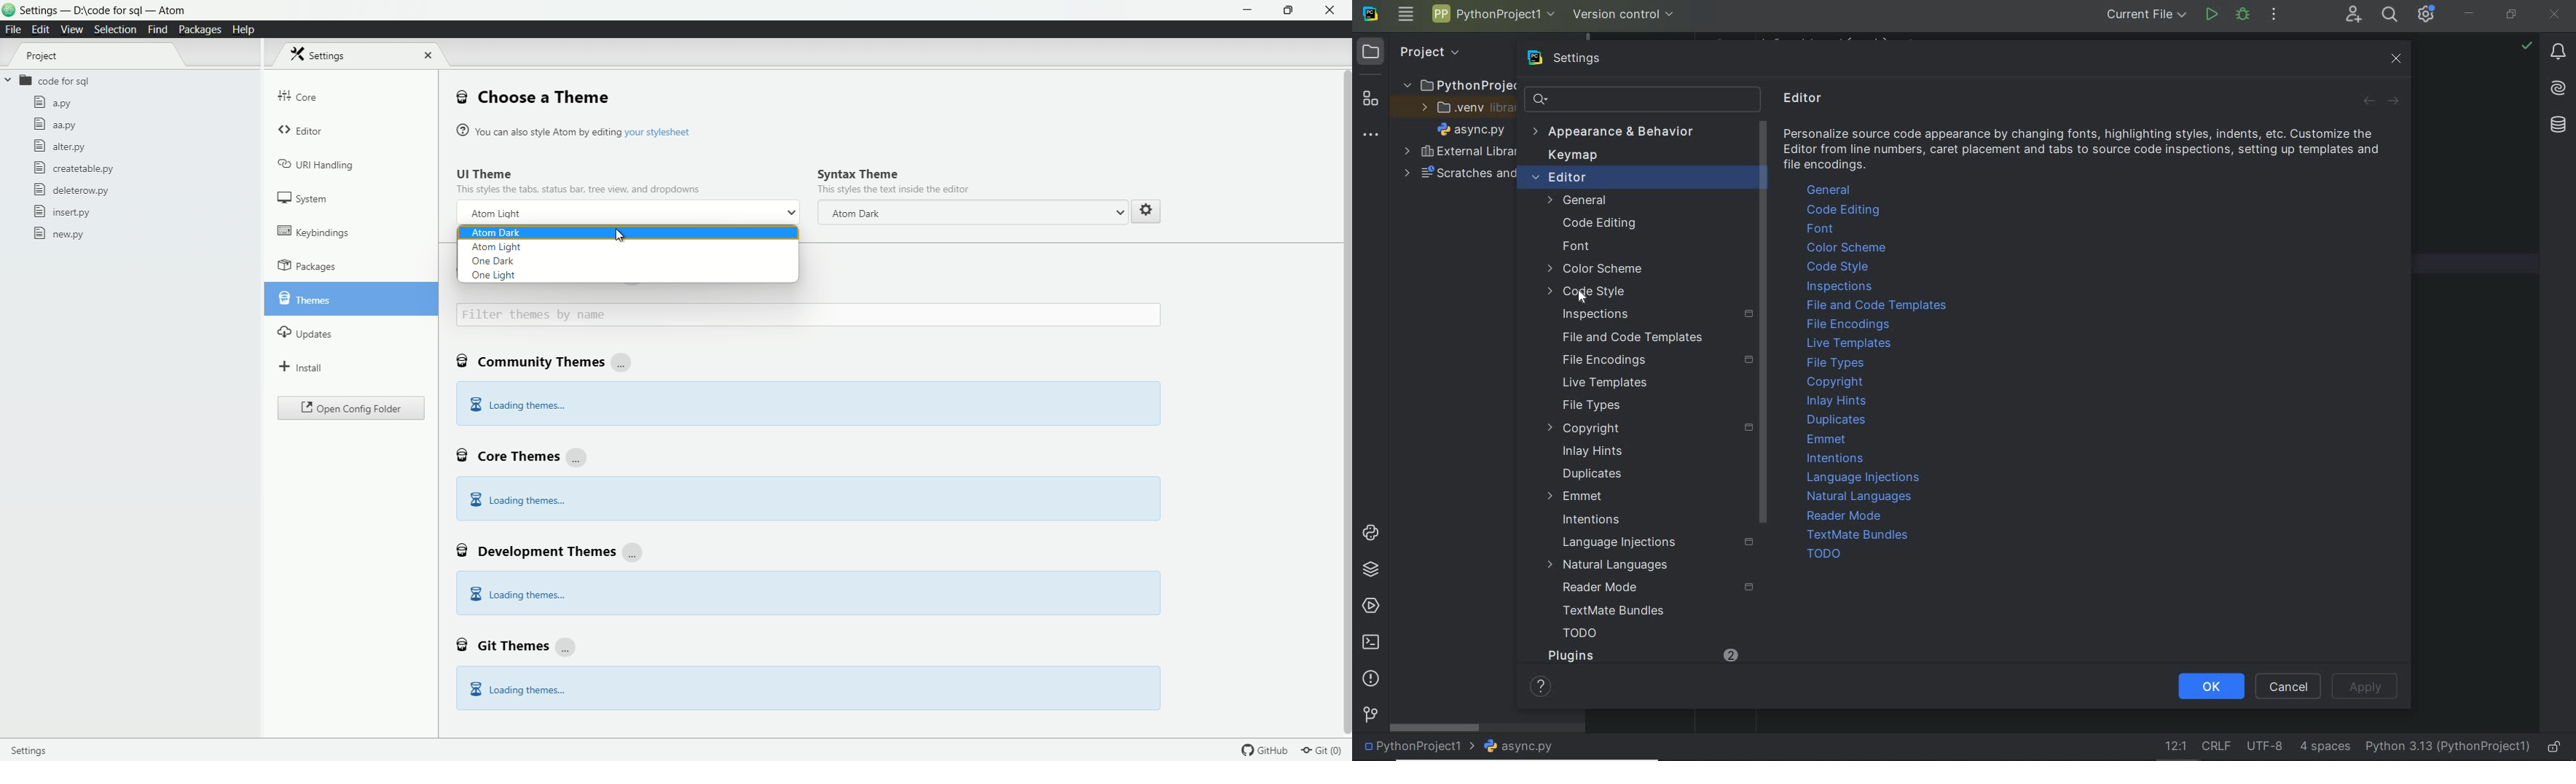 Image resolution: width=2576 pixels, height=784 pixels. I want to click on uri handling, so click(317, 163).